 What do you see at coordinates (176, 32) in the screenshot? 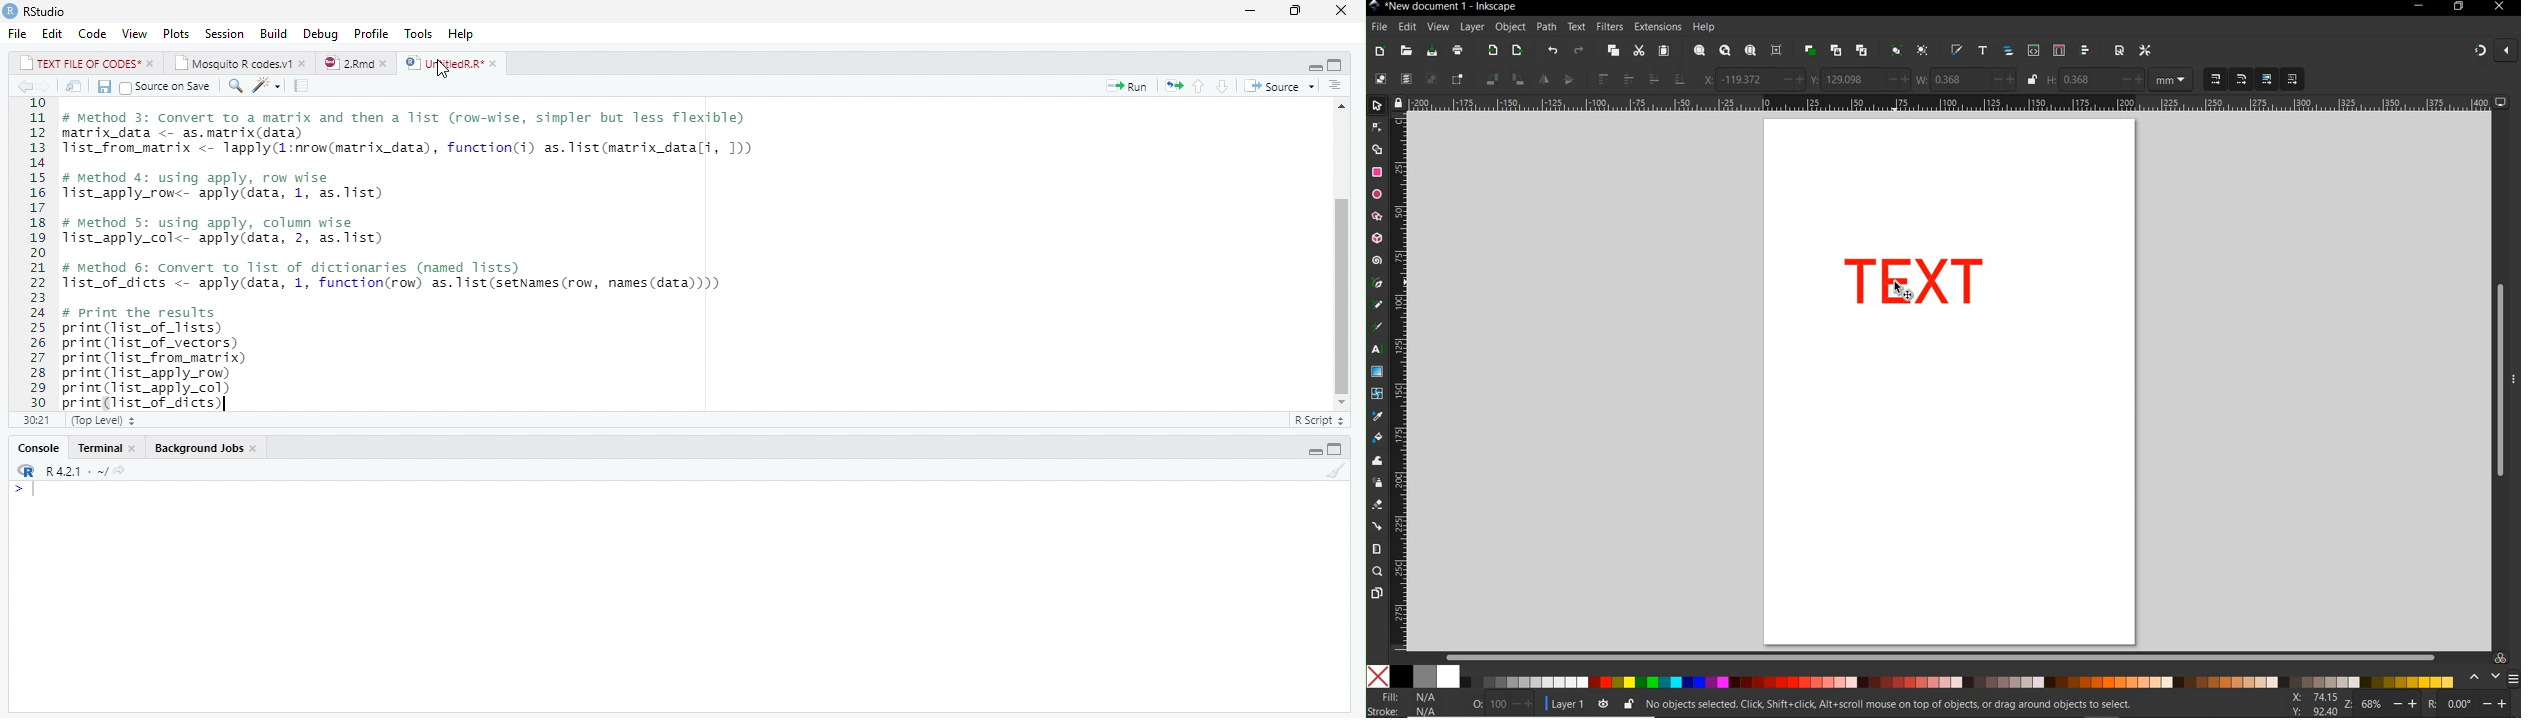
I see `Plots` at bounding box center [176, 32].